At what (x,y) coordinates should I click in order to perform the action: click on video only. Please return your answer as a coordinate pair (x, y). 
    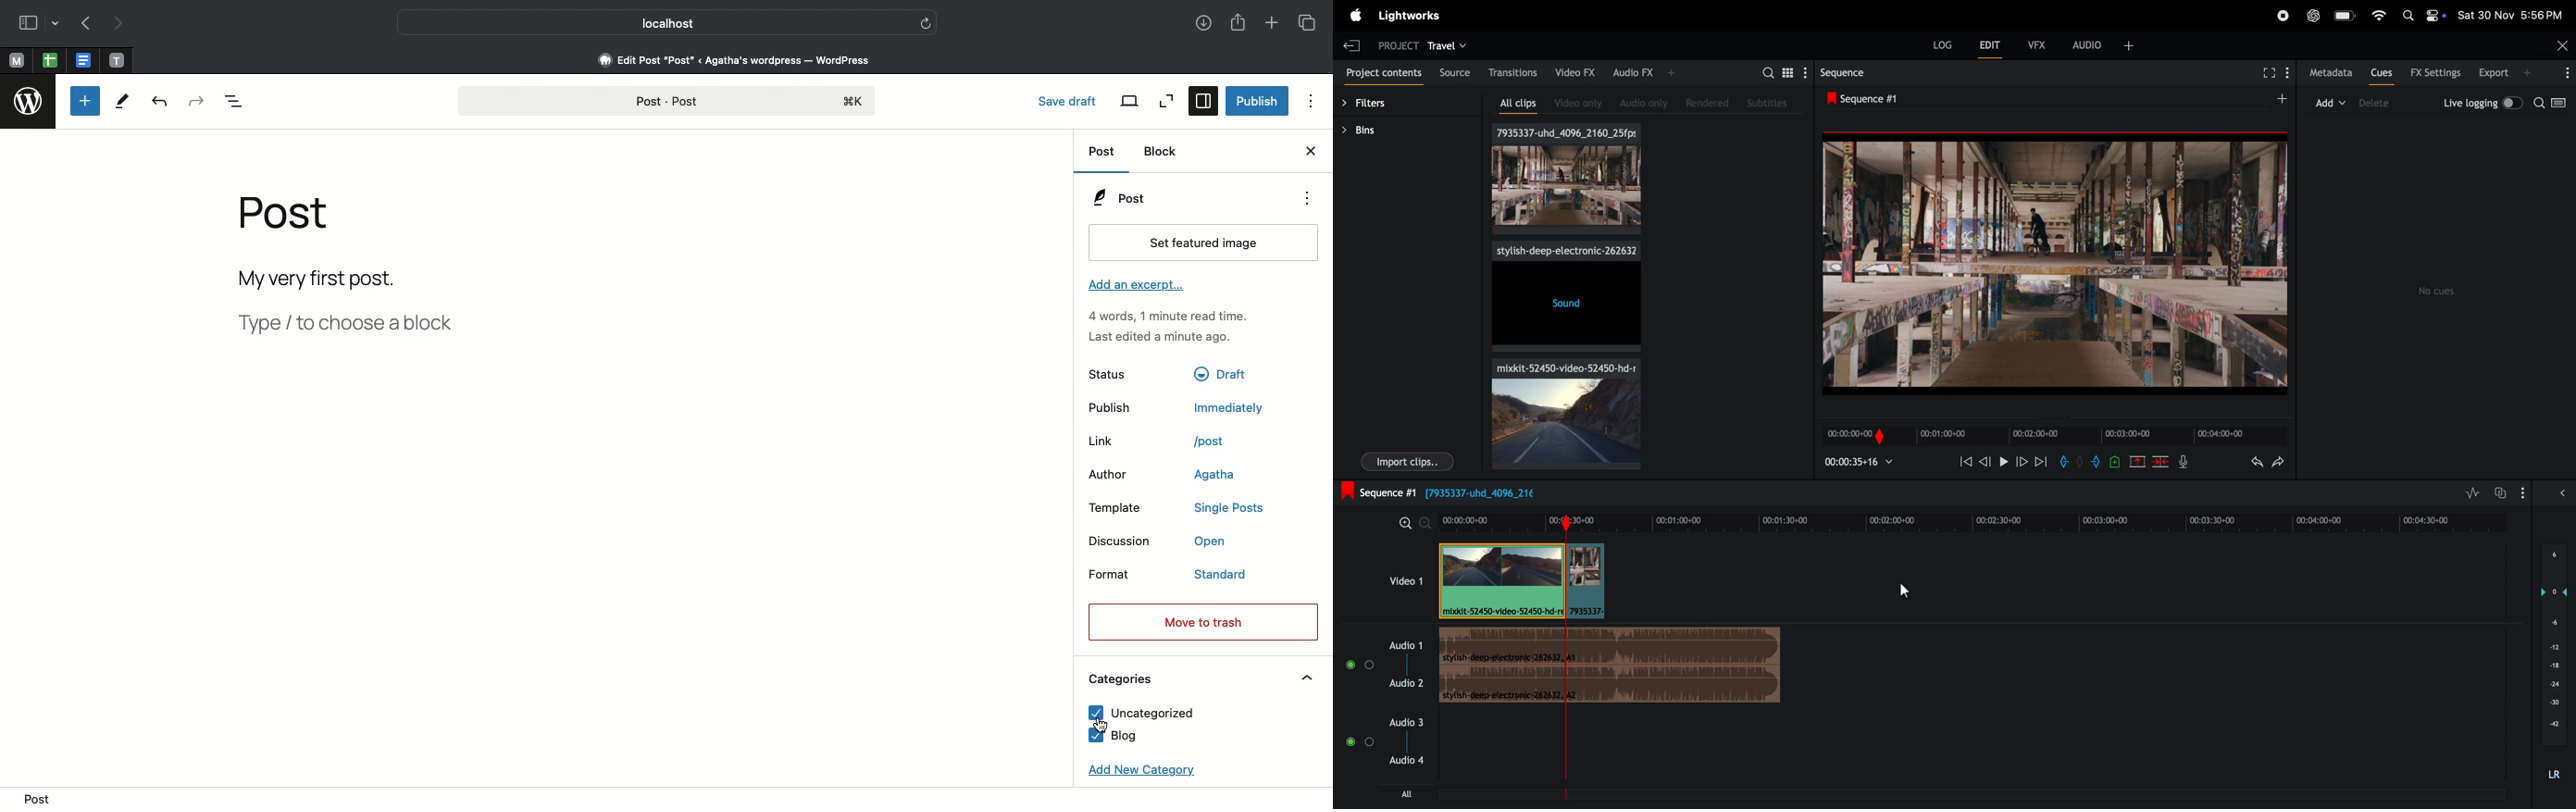
    Looking at the image, I should click on (1573, 103).